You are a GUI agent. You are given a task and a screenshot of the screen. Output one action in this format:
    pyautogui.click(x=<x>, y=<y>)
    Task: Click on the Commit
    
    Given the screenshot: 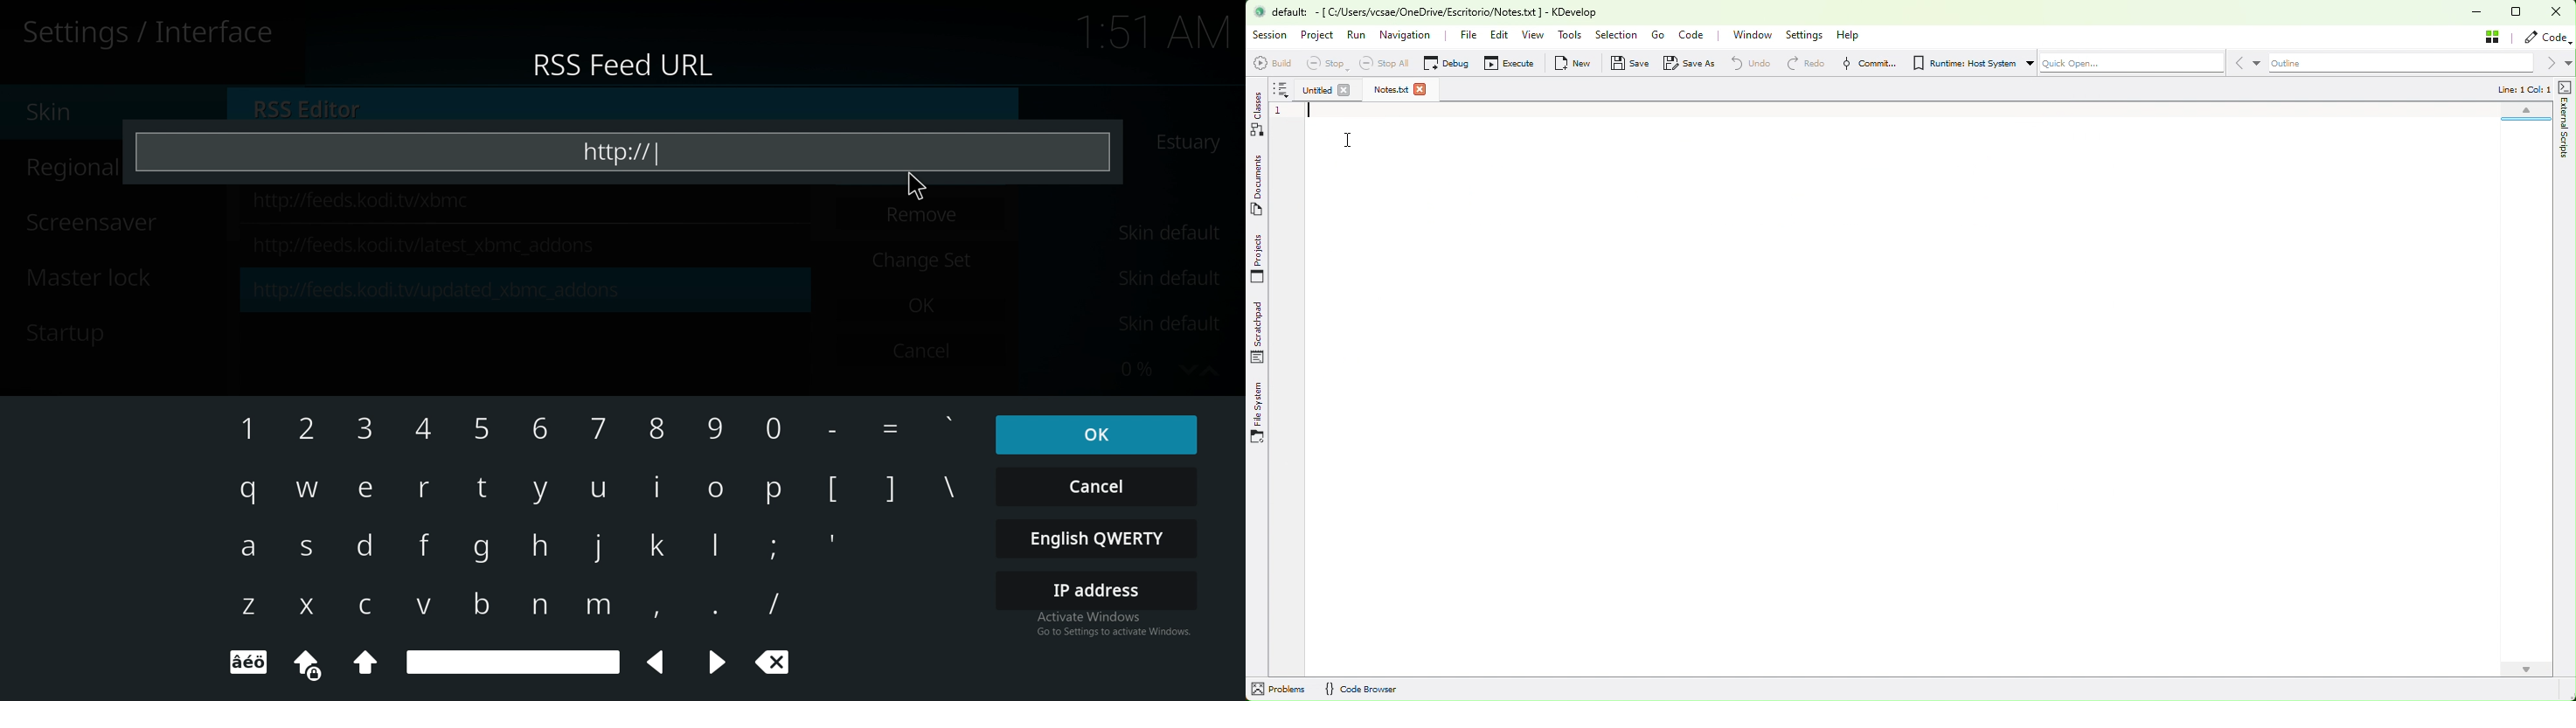 What is the action you would take?
    pyautogui.click(x=1867, y=63)
    